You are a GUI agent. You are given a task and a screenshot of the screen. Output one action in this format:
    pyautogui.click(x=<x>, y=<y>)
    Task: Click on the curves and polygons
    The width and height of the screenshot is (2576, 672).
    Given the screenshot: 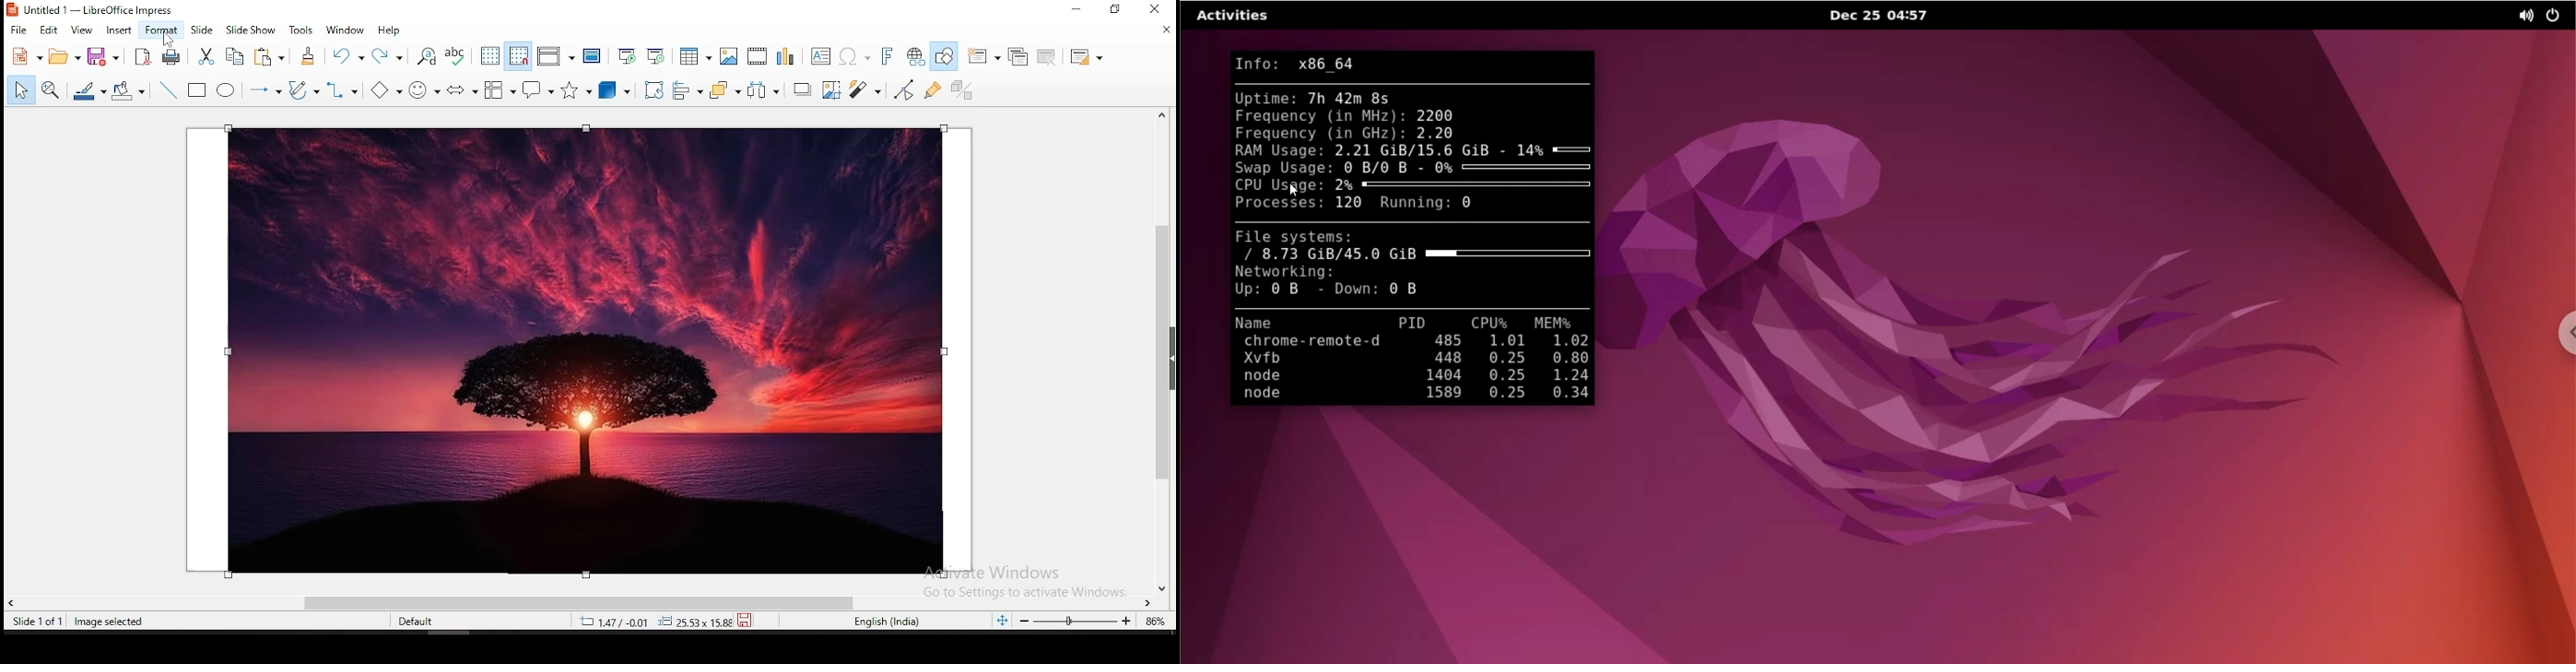 What is the action you would take?
    pyautogui.click(x=304, y=90)
    